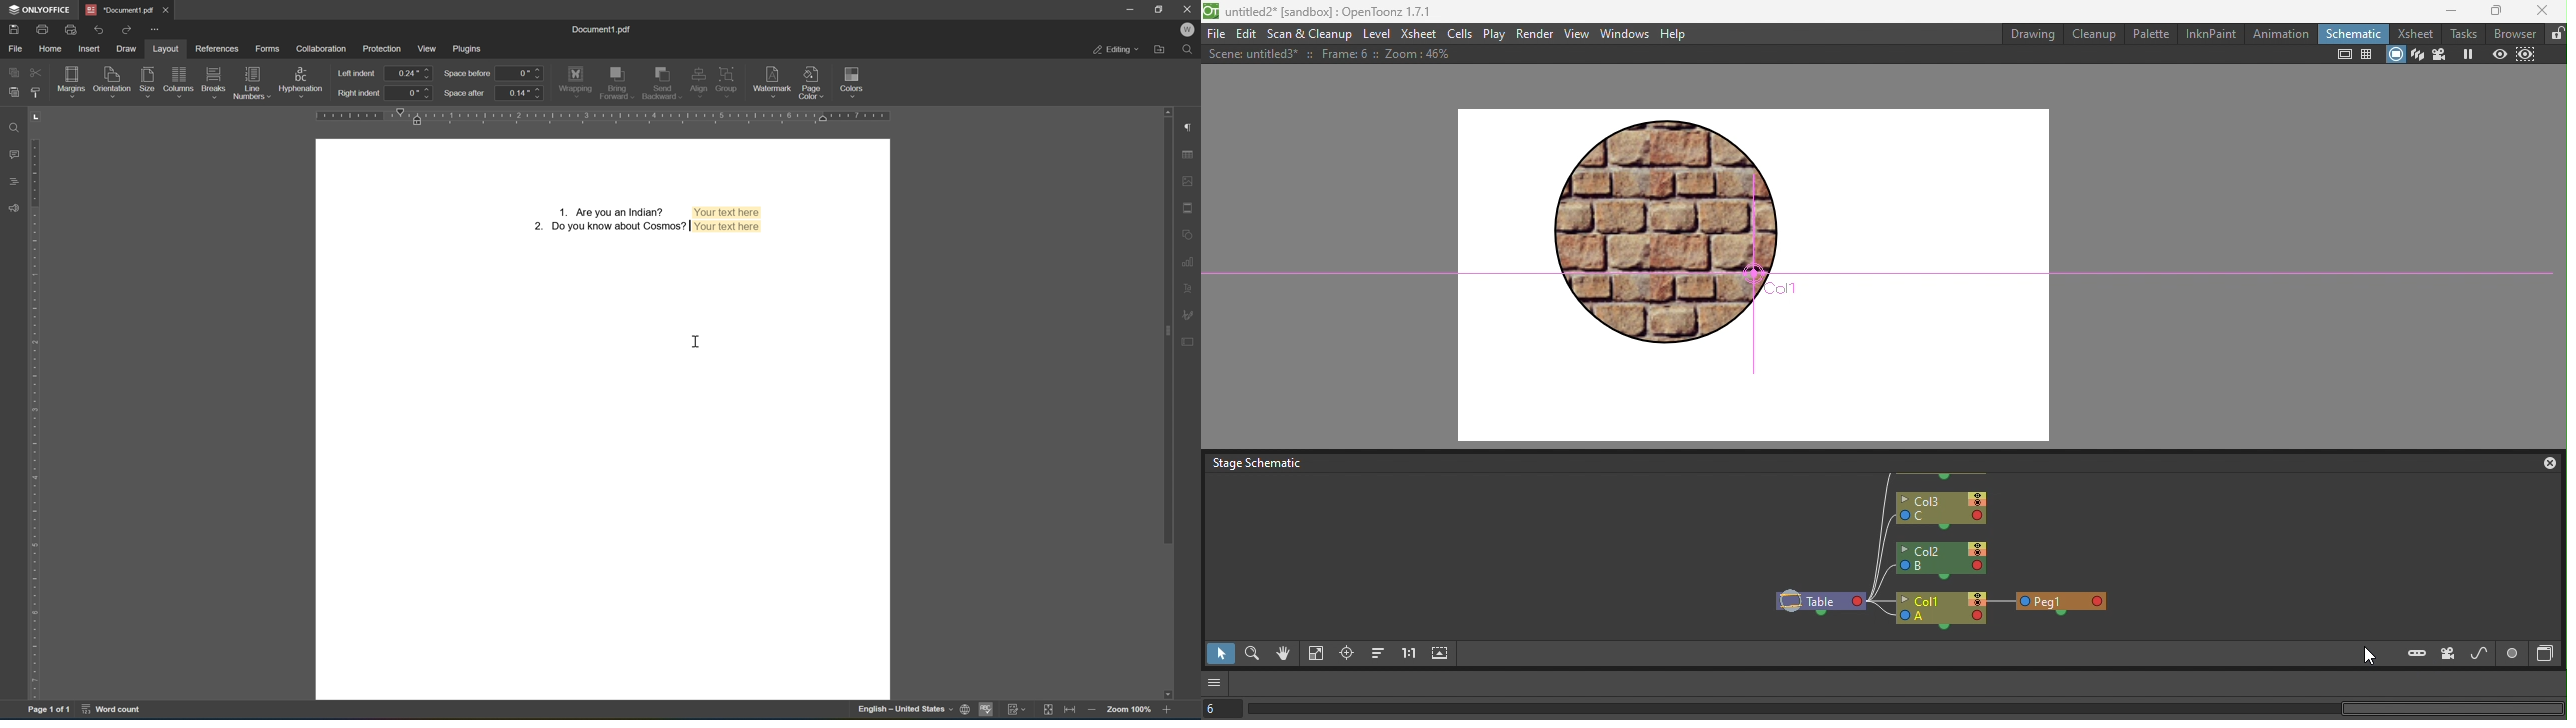  What do you see at coordinates (1018, 712) in the screenshot?
I see `track changes` at bounding box center [1018, 712].